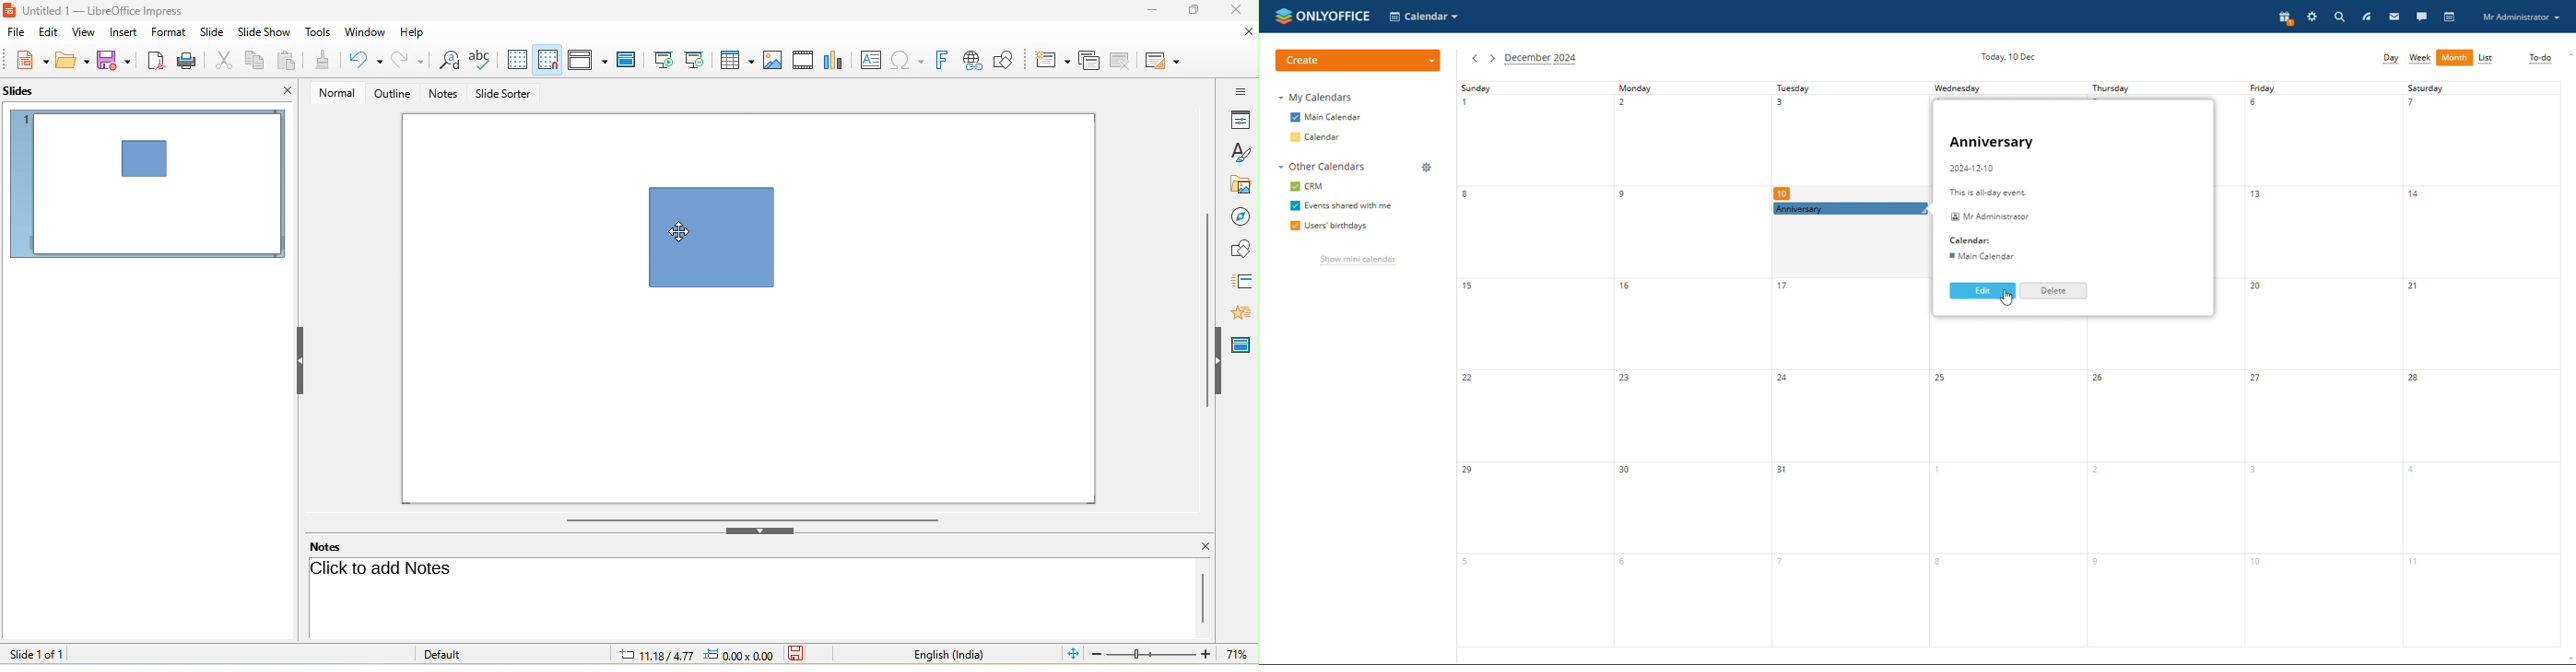  Describe the element at coordinates (1206, 311) in the screenshot. I see `vertical scroll bar` at that location.